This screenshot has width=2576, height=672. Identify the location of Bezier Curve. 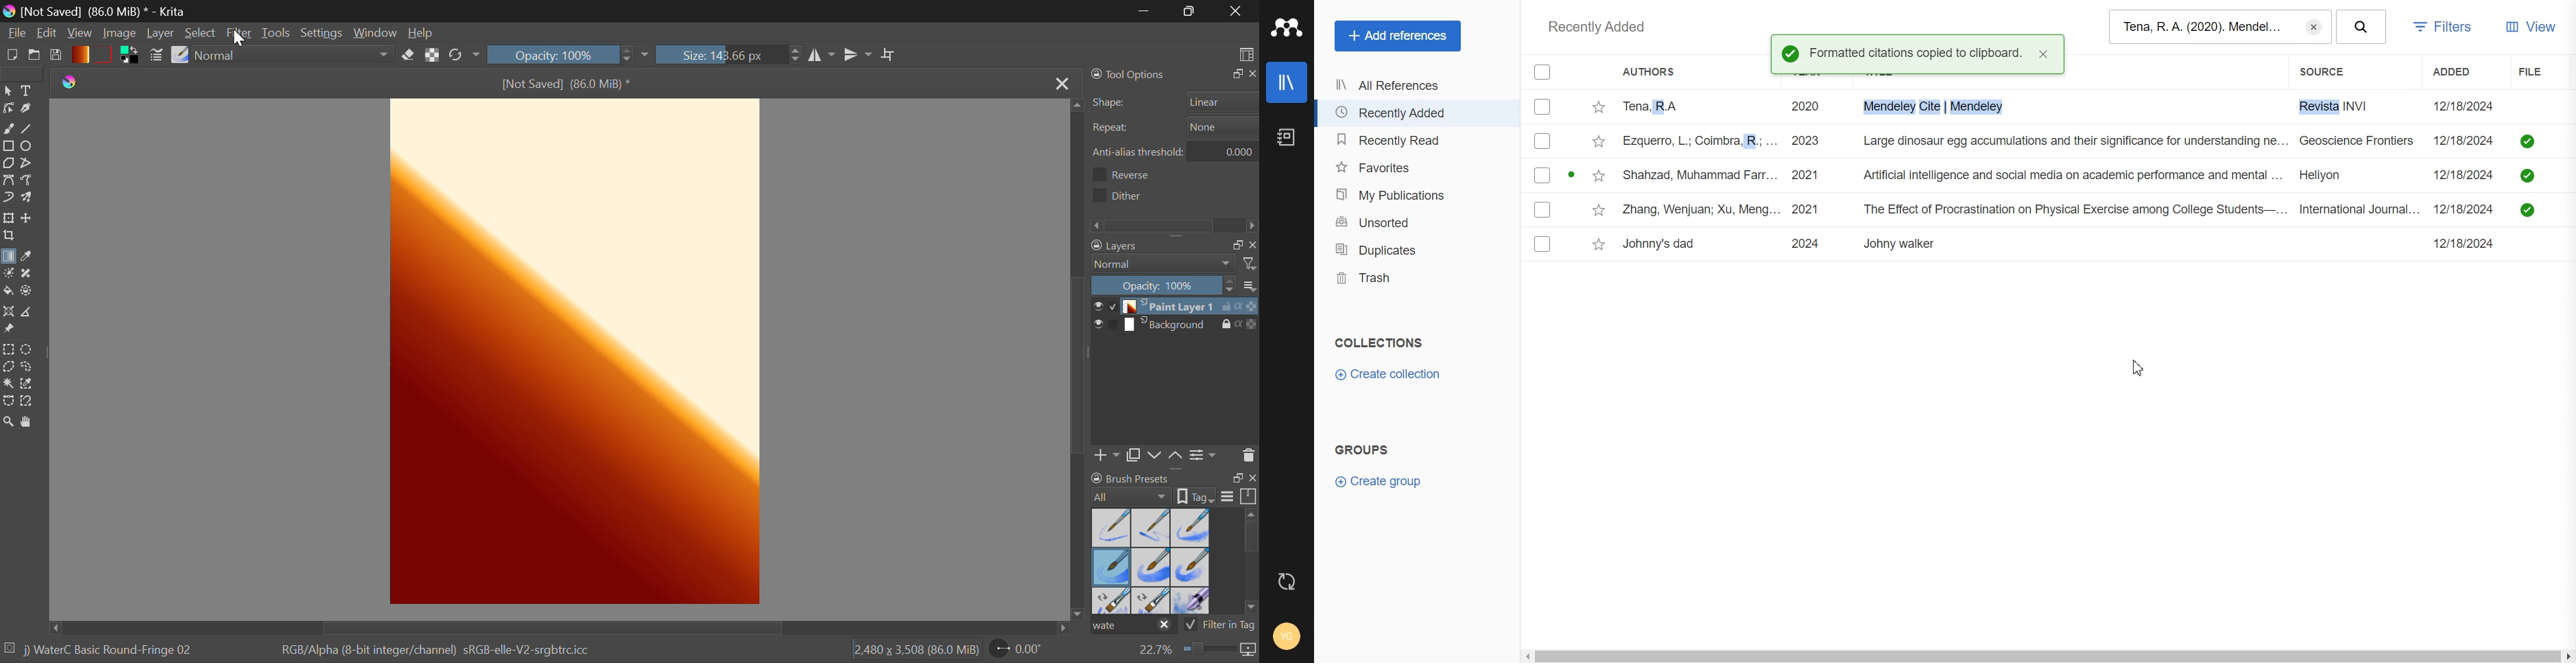
(8, 180).